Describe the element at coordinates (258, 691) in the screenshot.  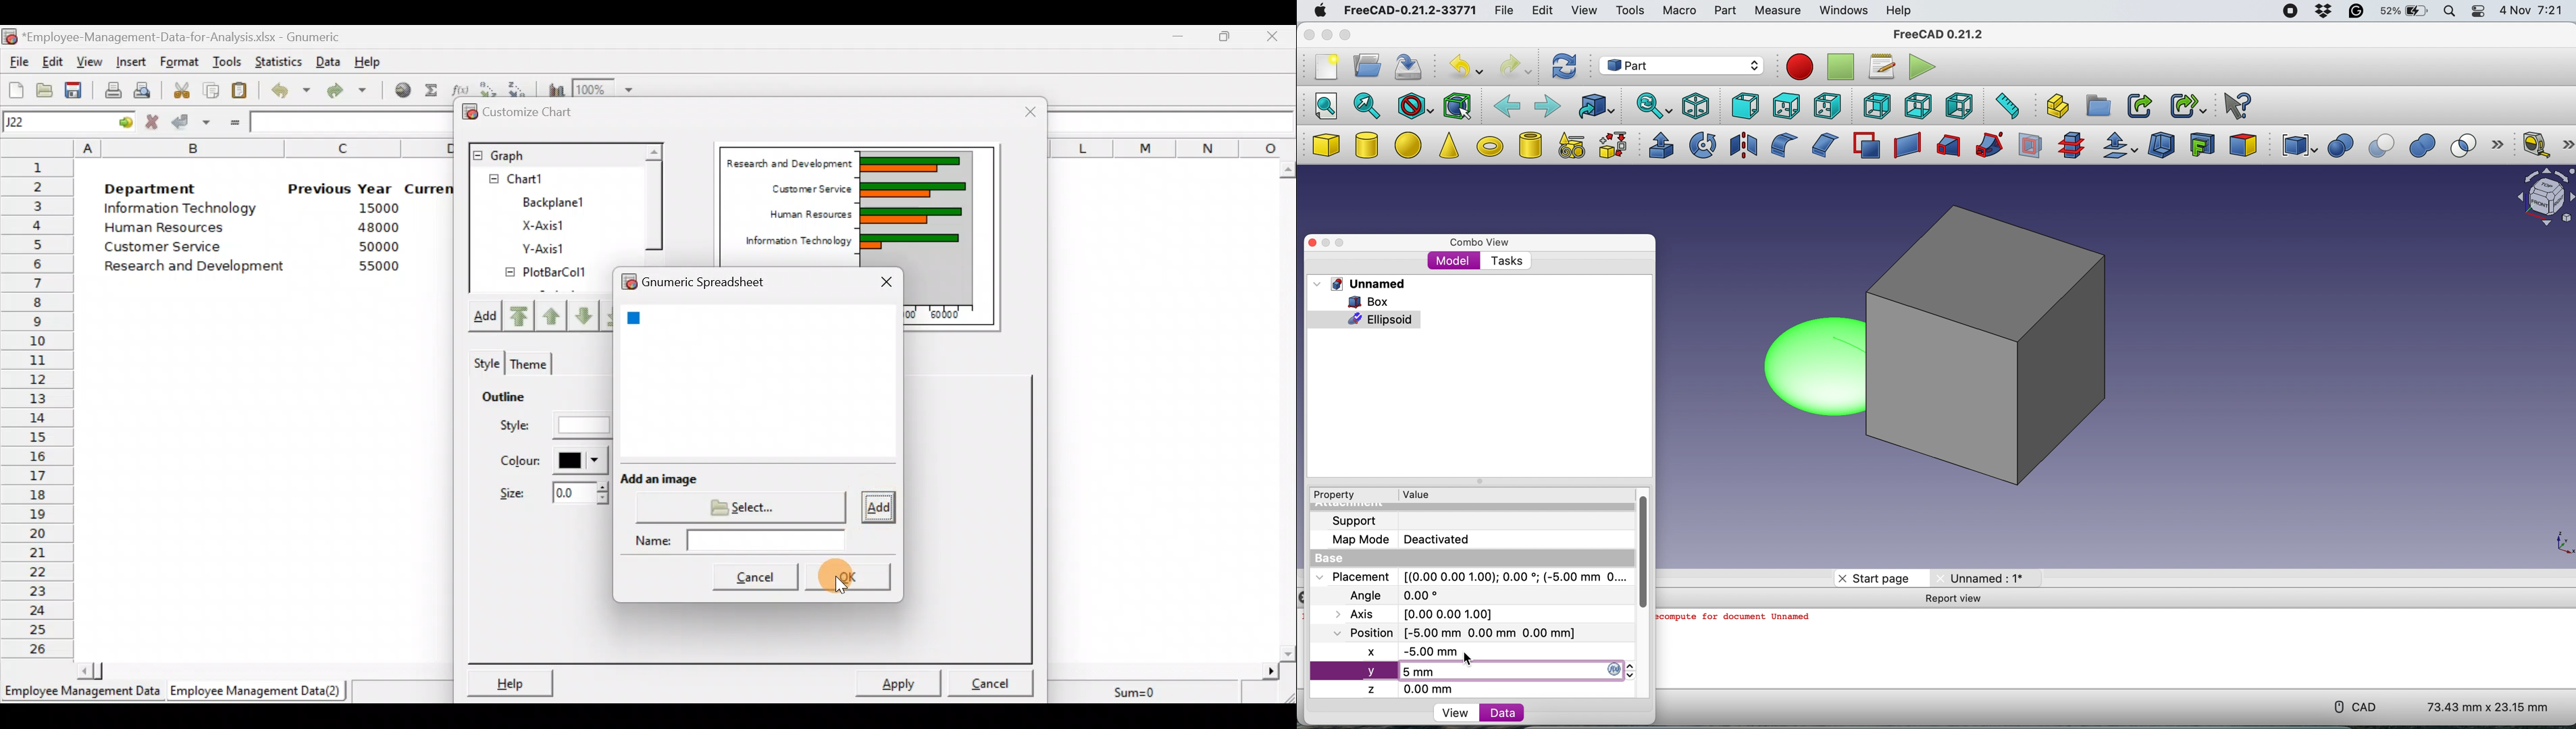
I see `Employee Management Data (2)` at that location.